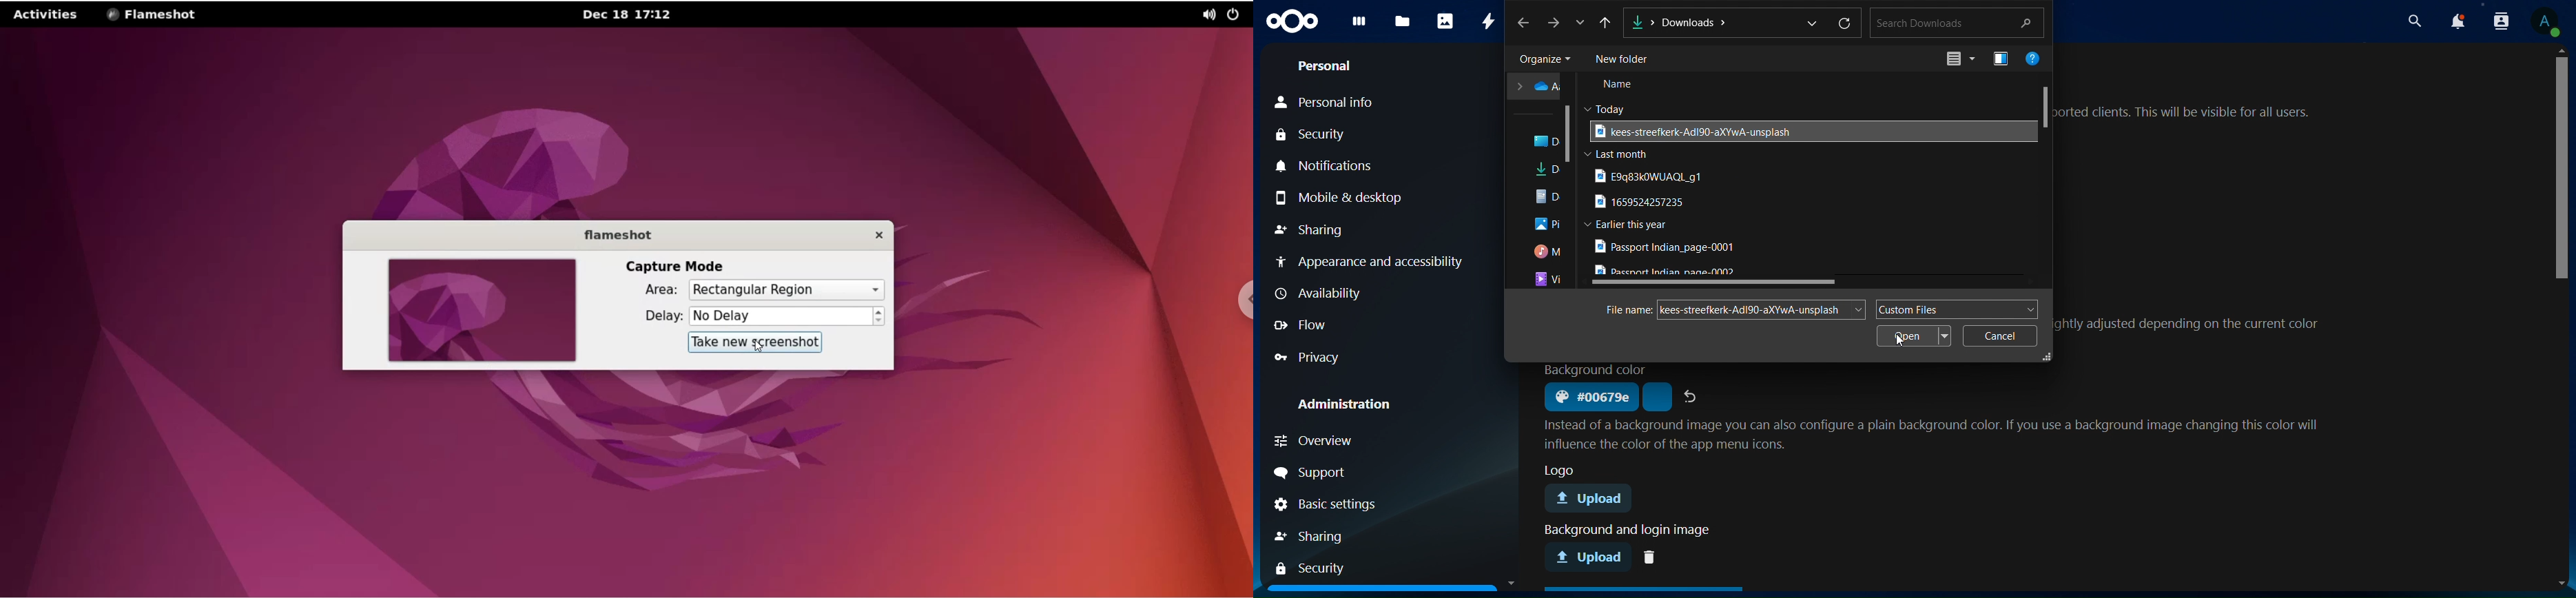  Describe the element at coordinates (655, 290) in the screenshot. I see `area label` at that location.